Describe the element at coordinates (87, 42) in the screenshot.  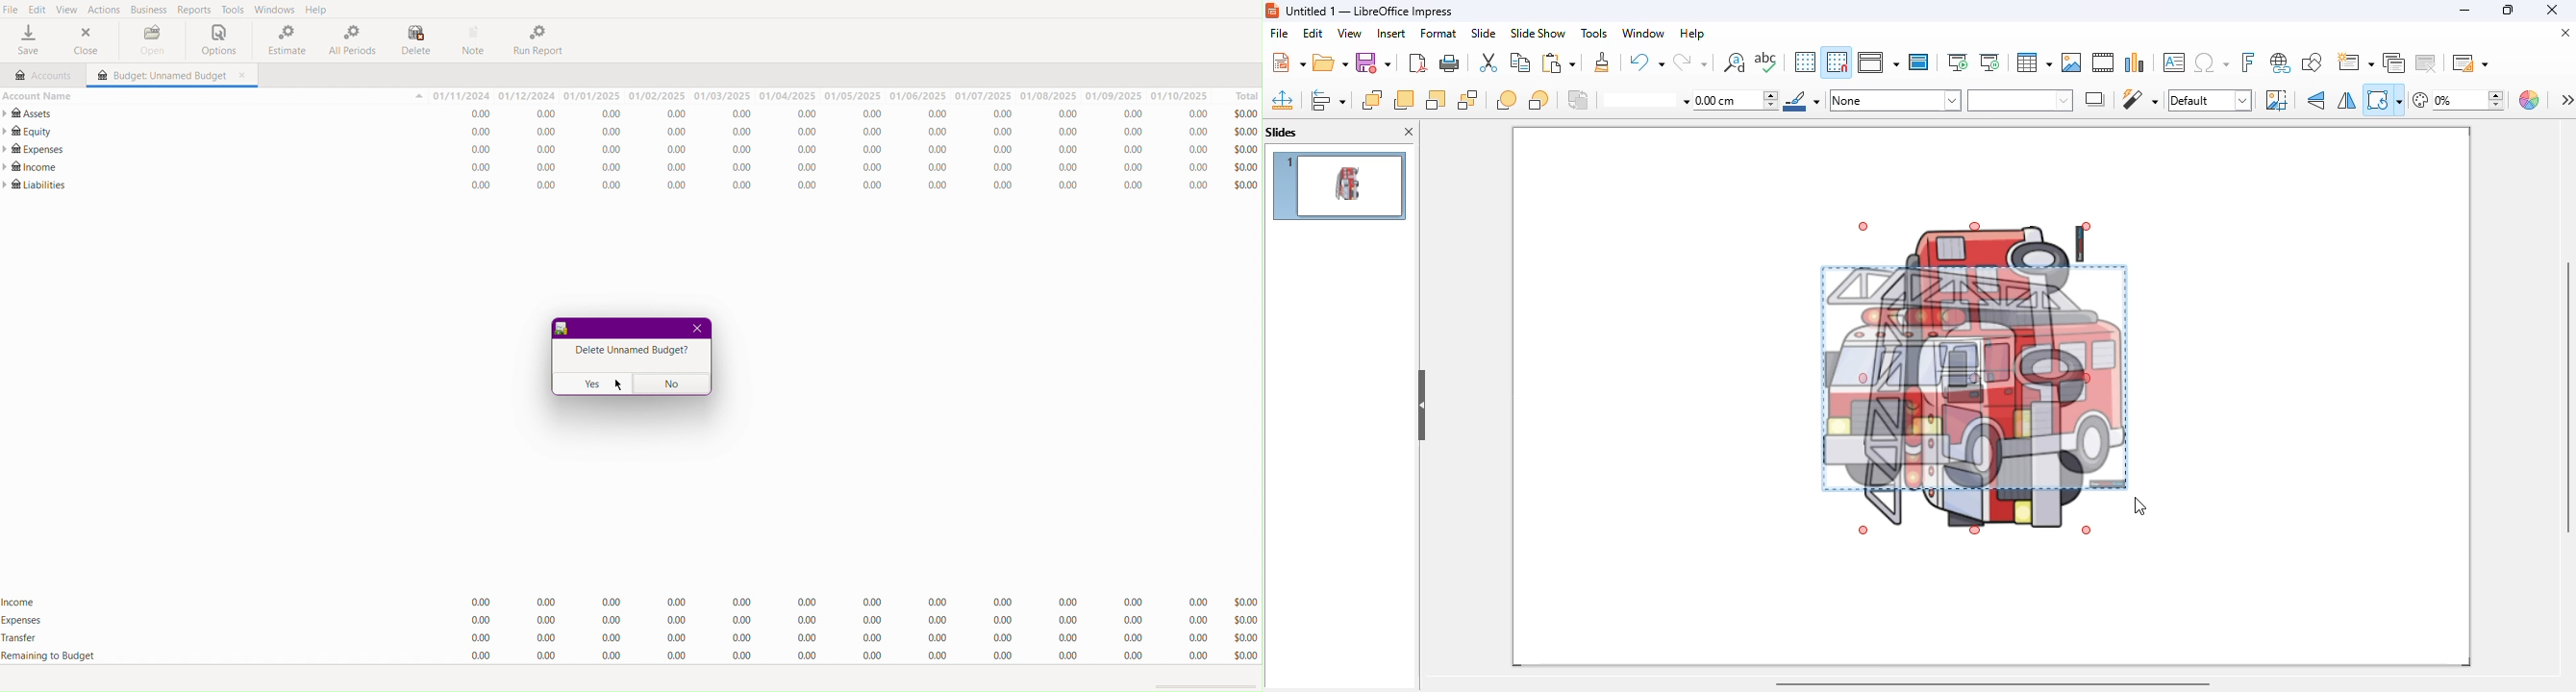
I see `Close` at that location.